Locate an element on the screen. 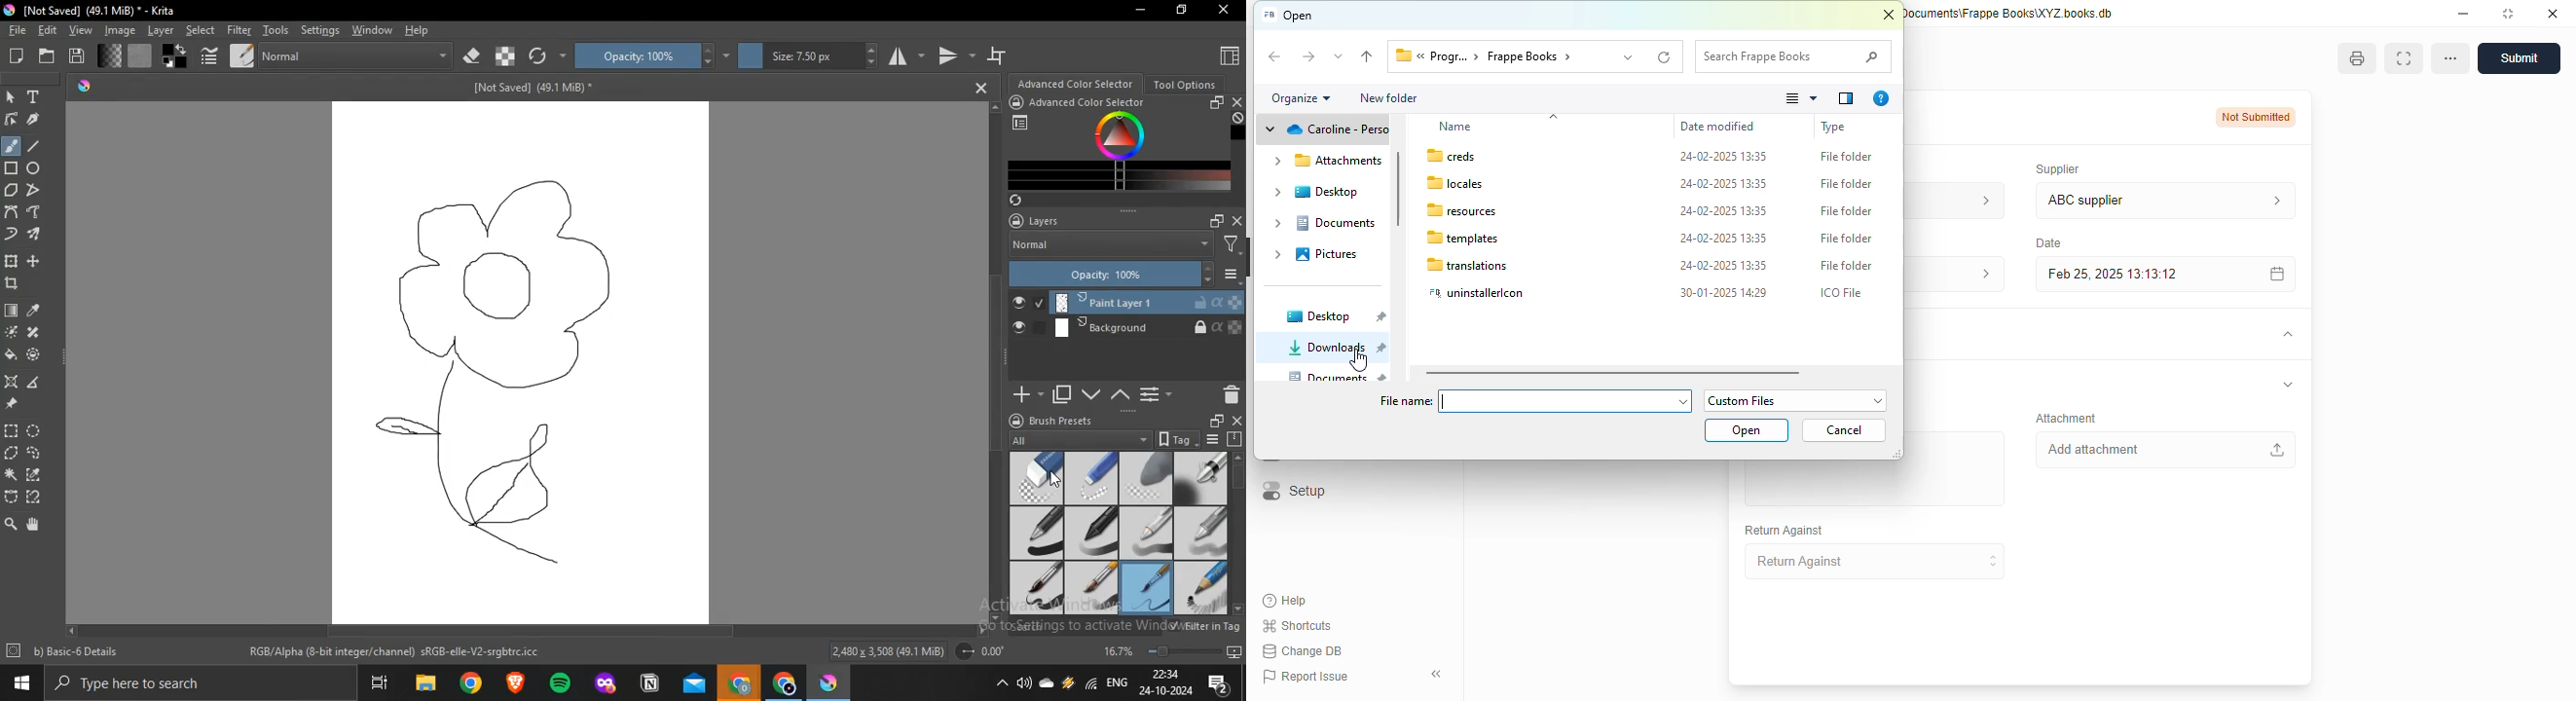 This screenshot has height=728, width=2576. locales is located at coordinates (1455, 183).